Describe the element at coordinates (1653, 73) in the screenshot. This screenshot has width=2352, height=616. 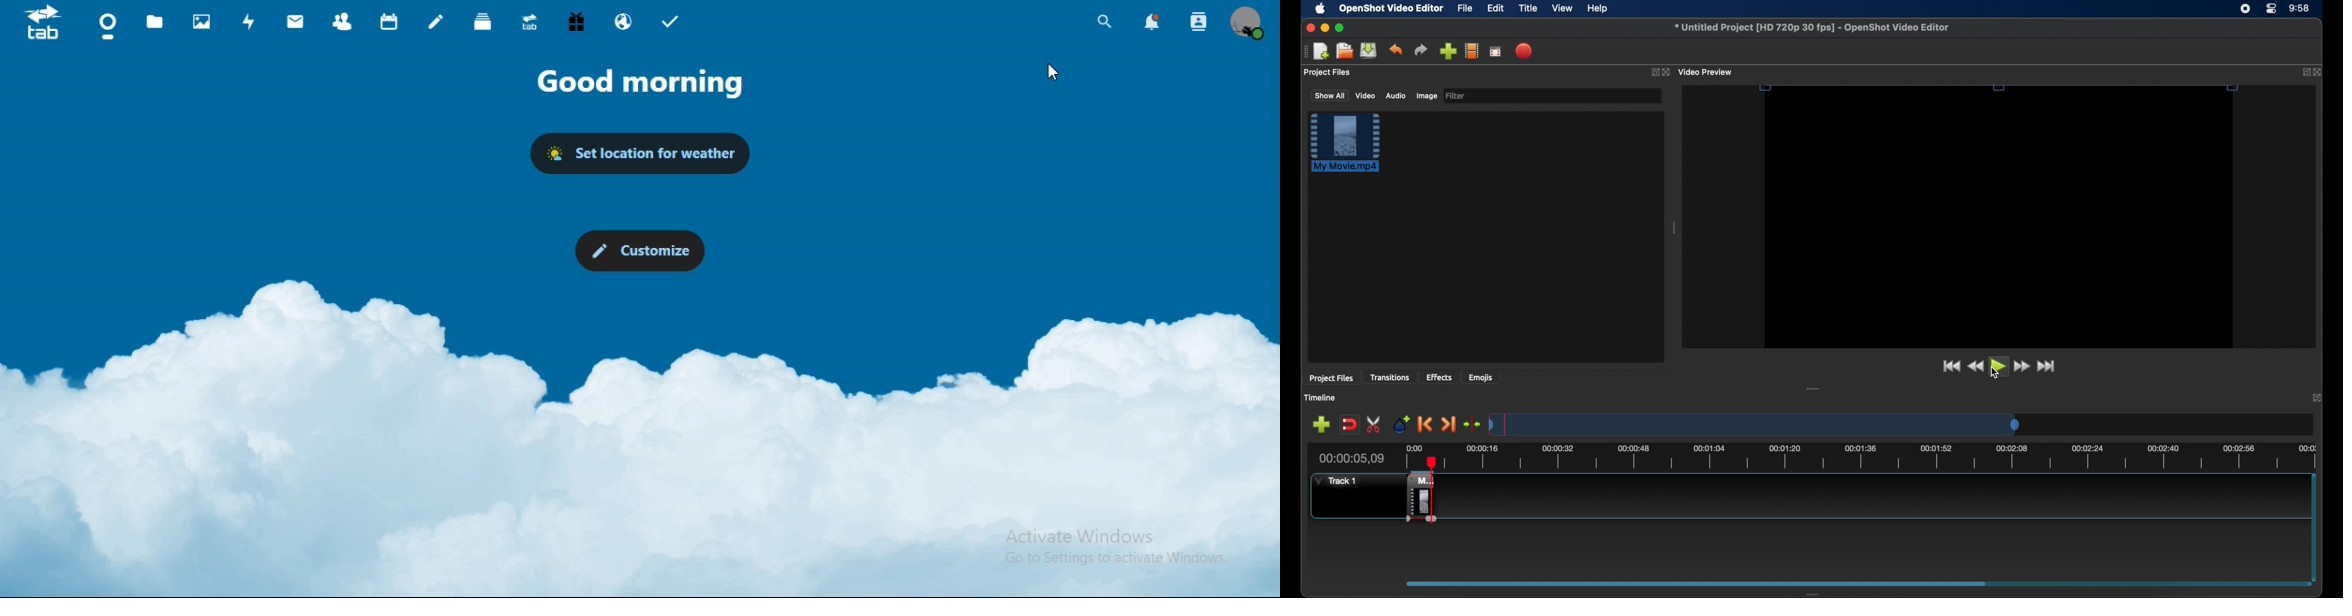
I see `expand` at that location.